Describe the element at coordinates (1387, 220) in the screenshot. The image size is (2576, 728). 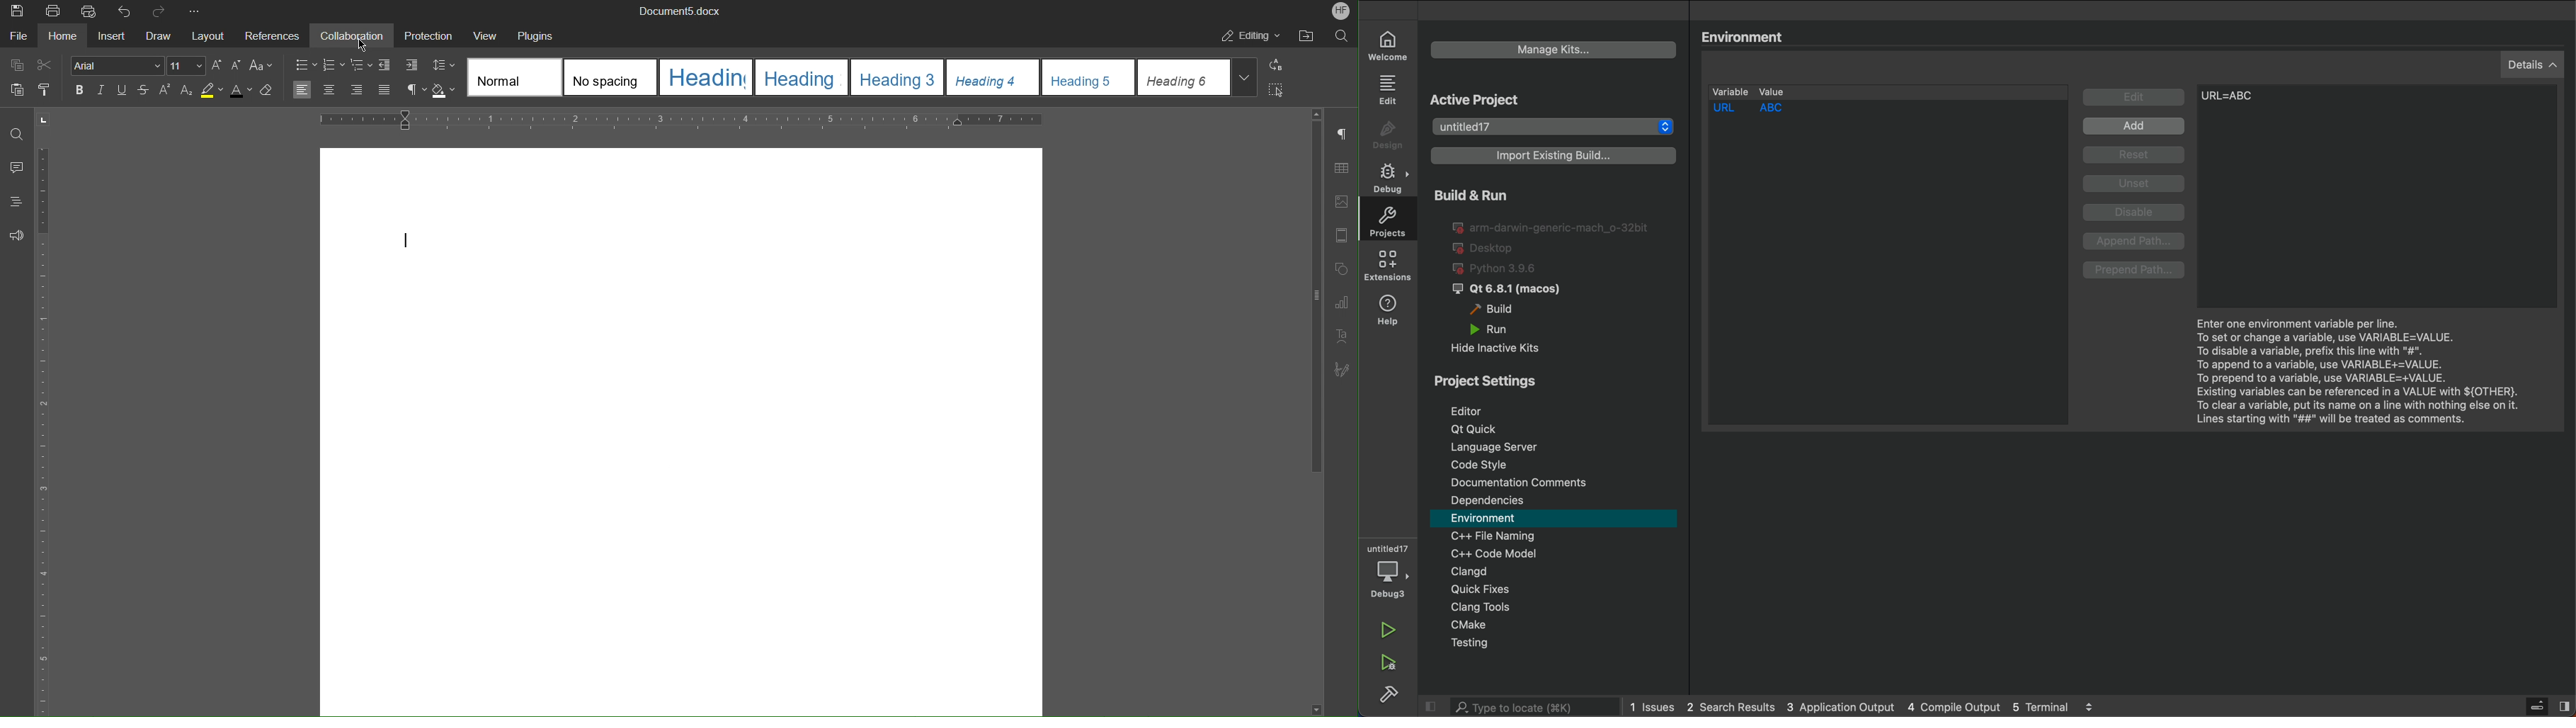
I see `projects` at that location.